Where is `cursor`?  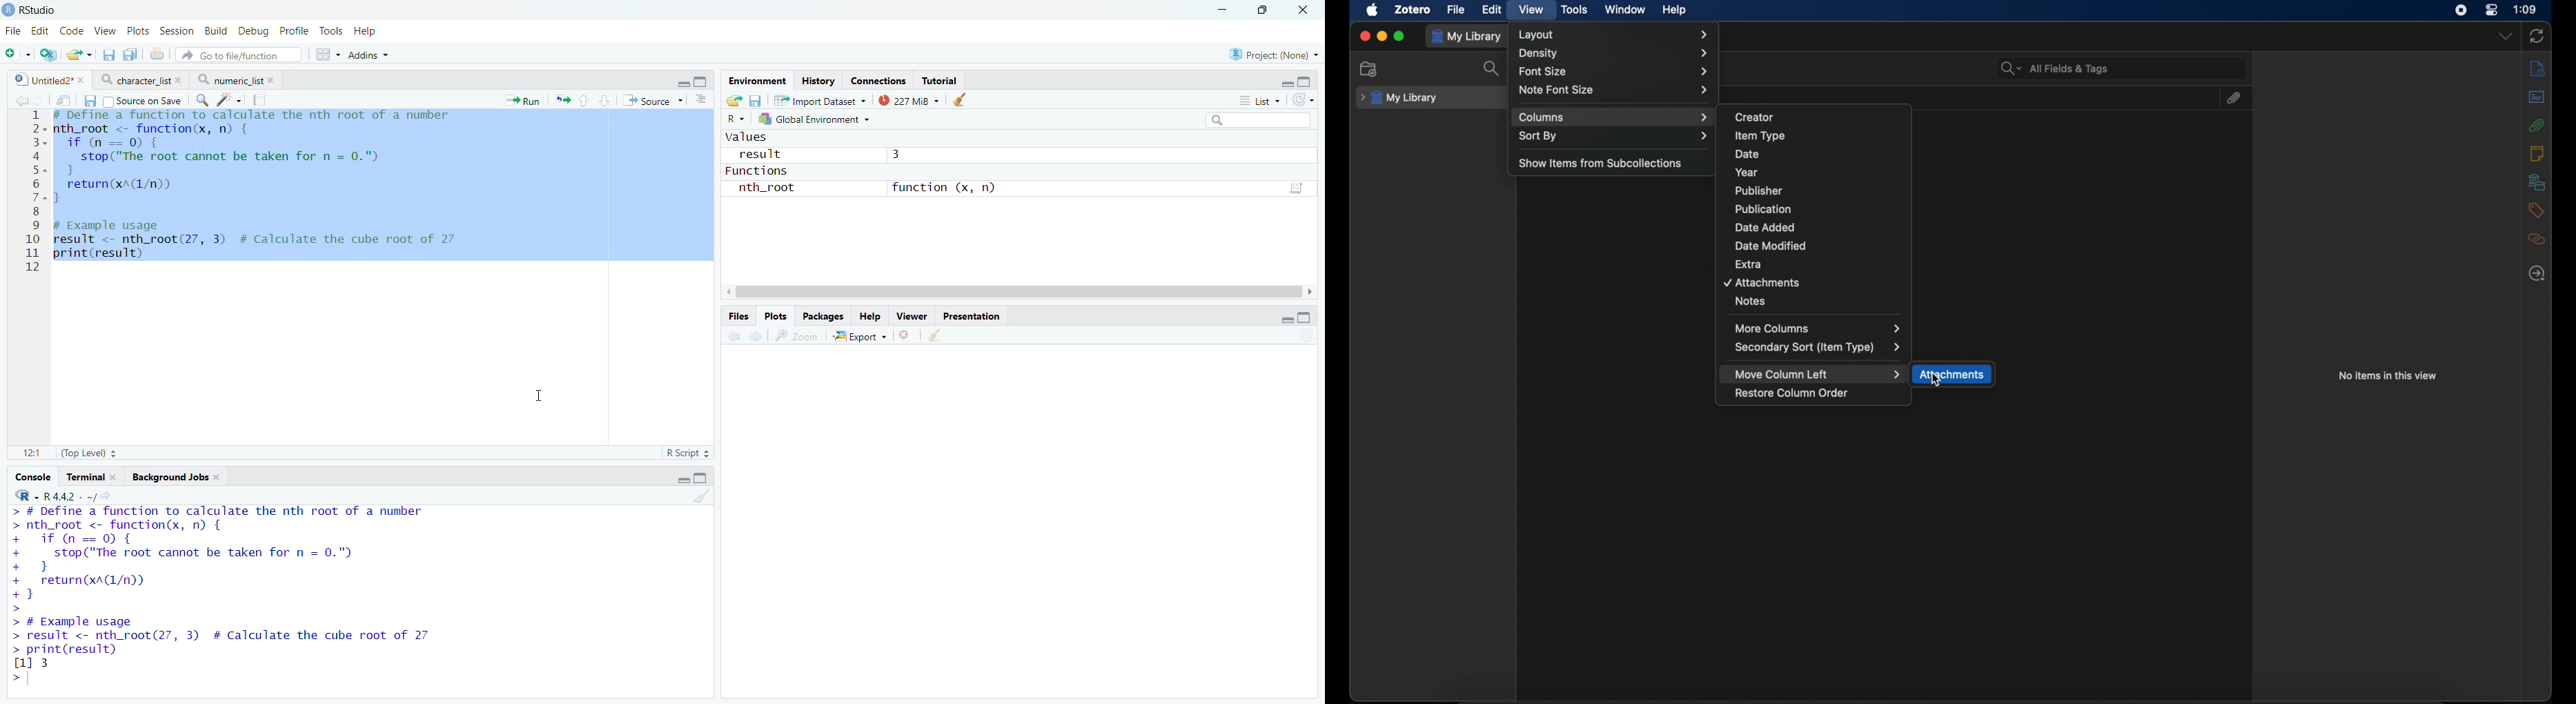 cursor is located at coordinates (1936, 380).